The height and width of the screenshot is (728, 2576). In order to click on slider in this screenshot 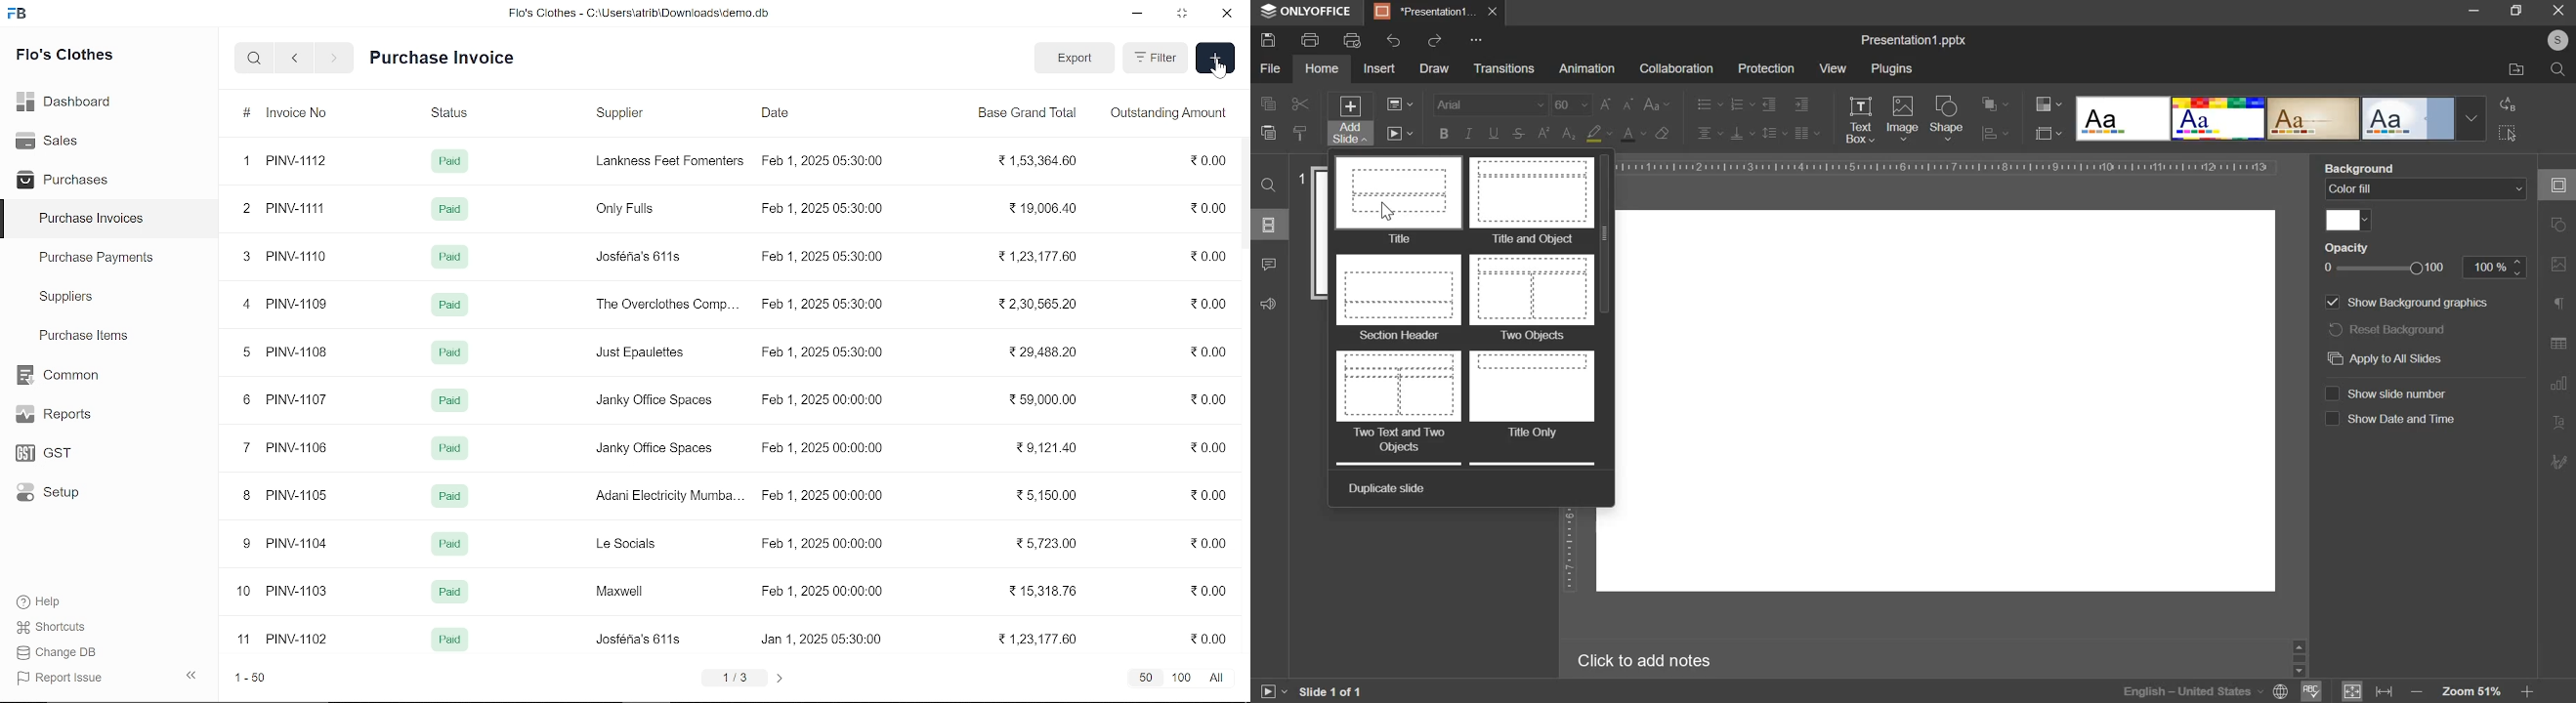, I will do `click(2298, 657)`.